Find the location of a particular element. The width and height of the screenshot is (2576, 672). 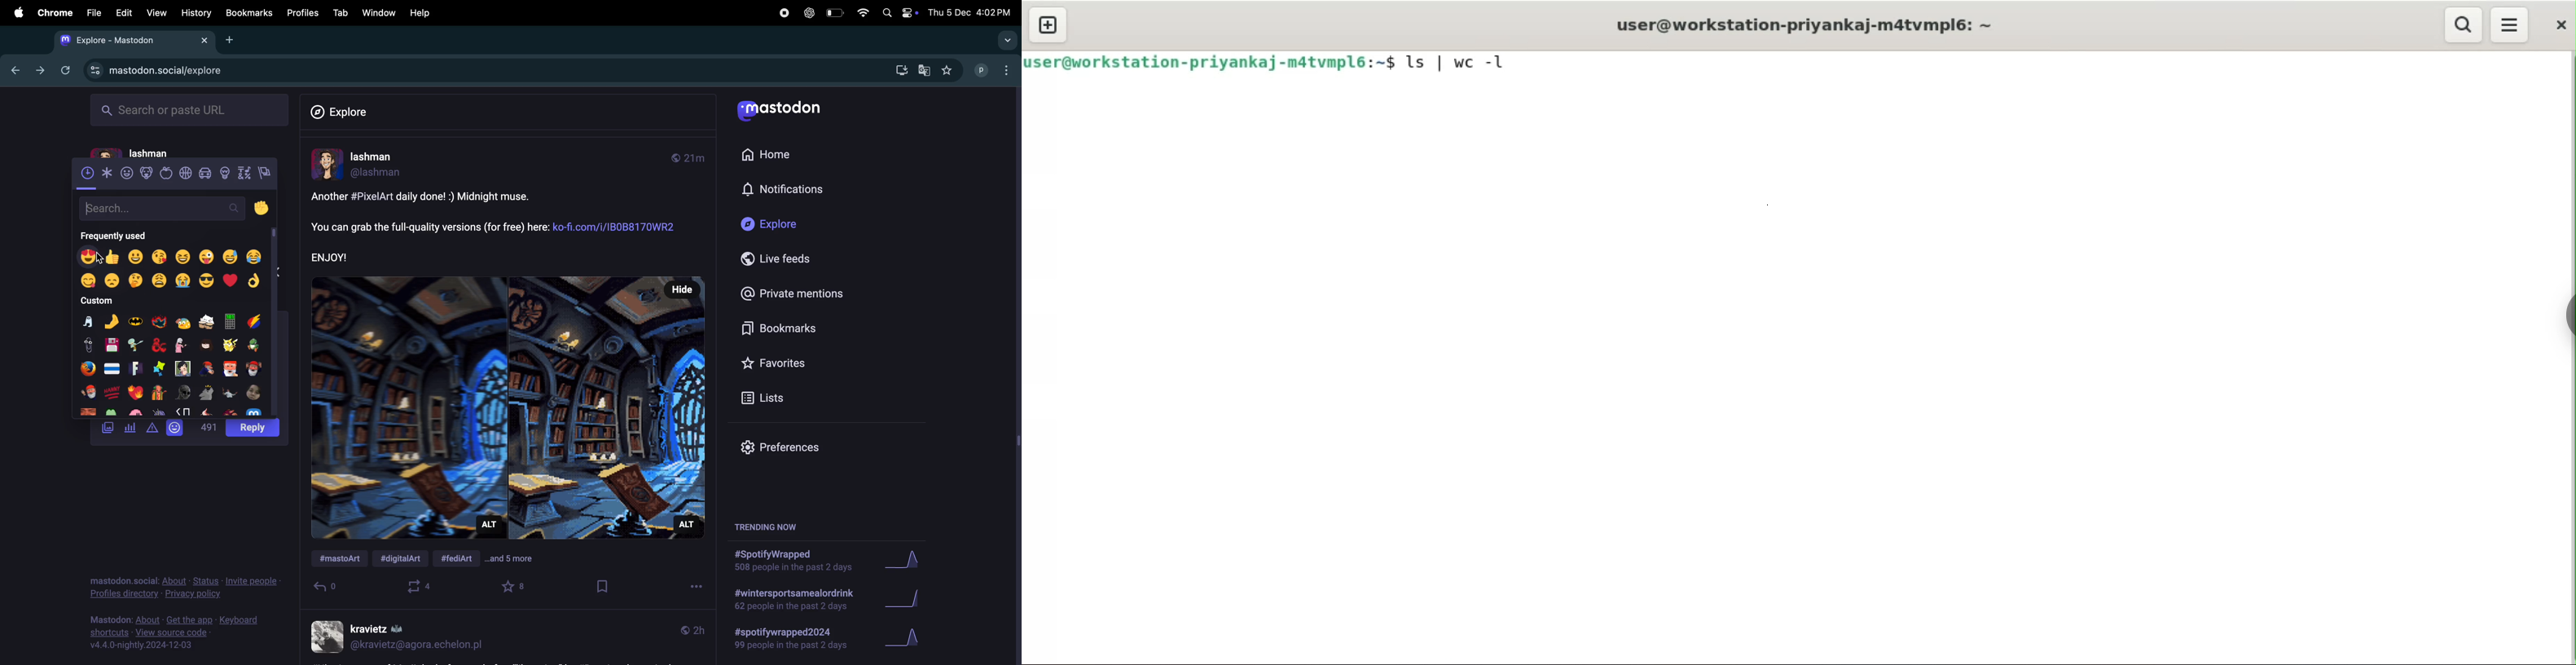

graph is located at coordinates (907, 562).